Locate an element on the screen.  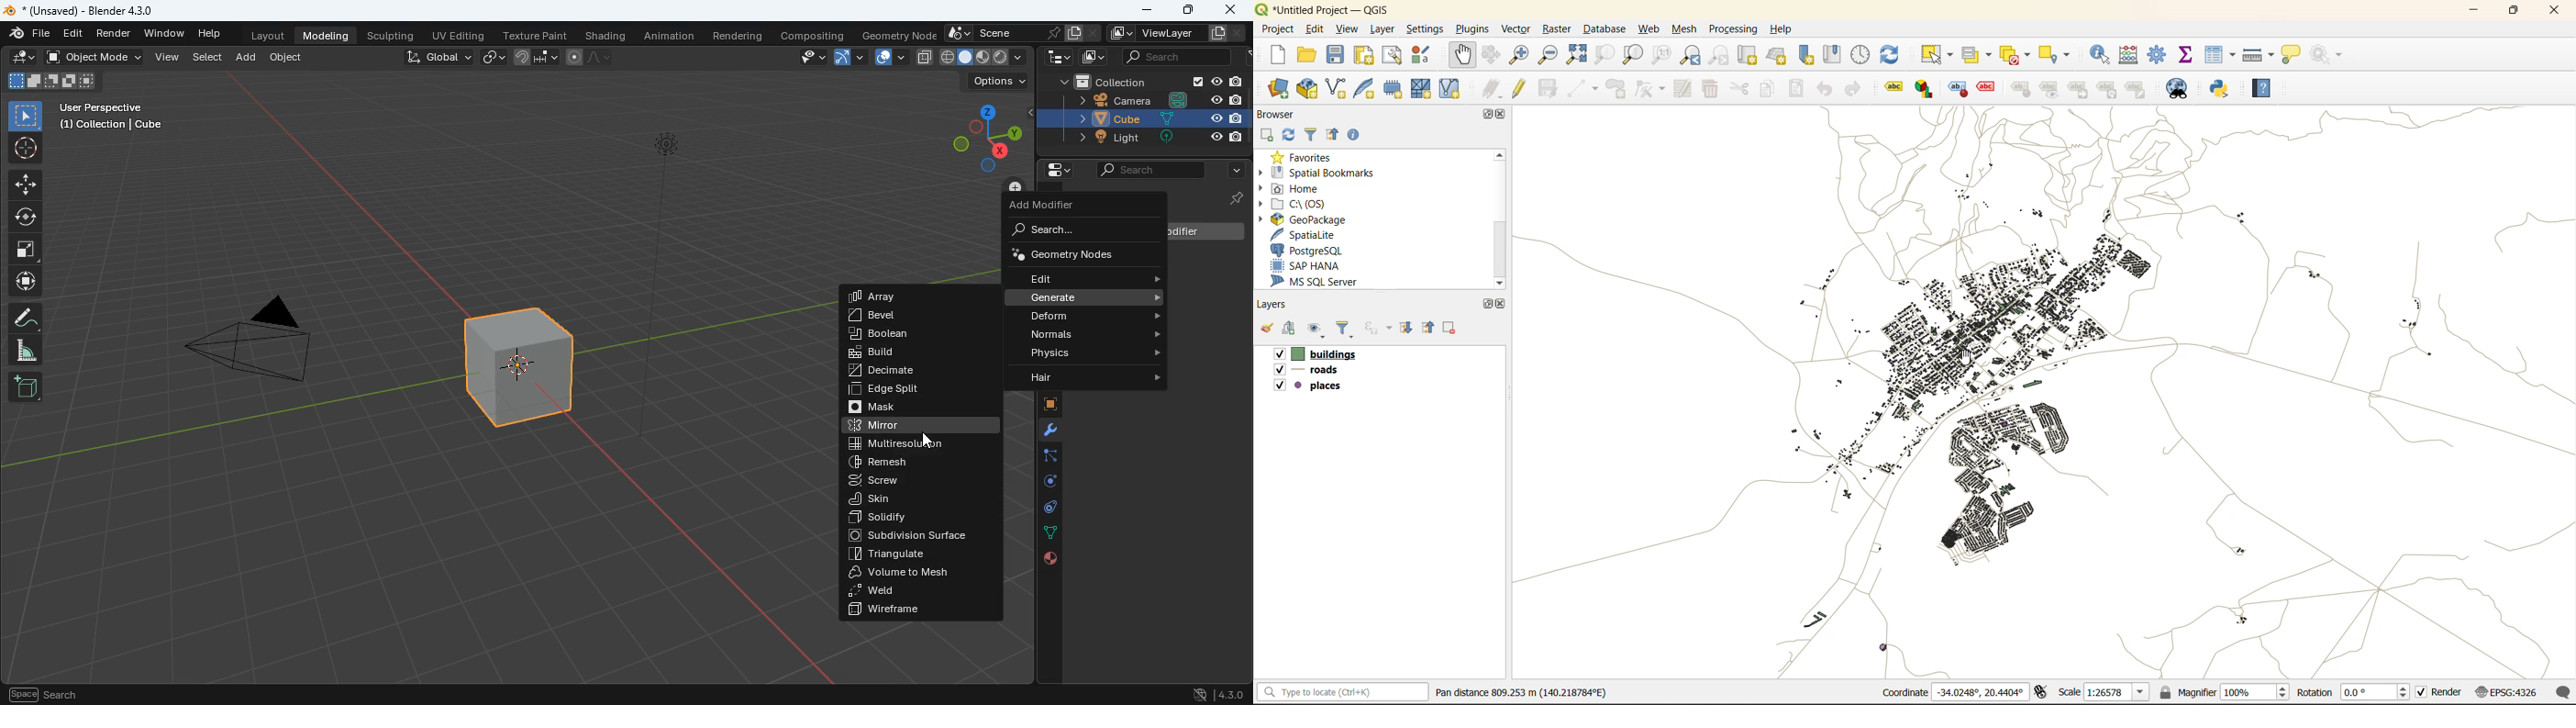
subdivision surface is located at coordinates (919, 536).